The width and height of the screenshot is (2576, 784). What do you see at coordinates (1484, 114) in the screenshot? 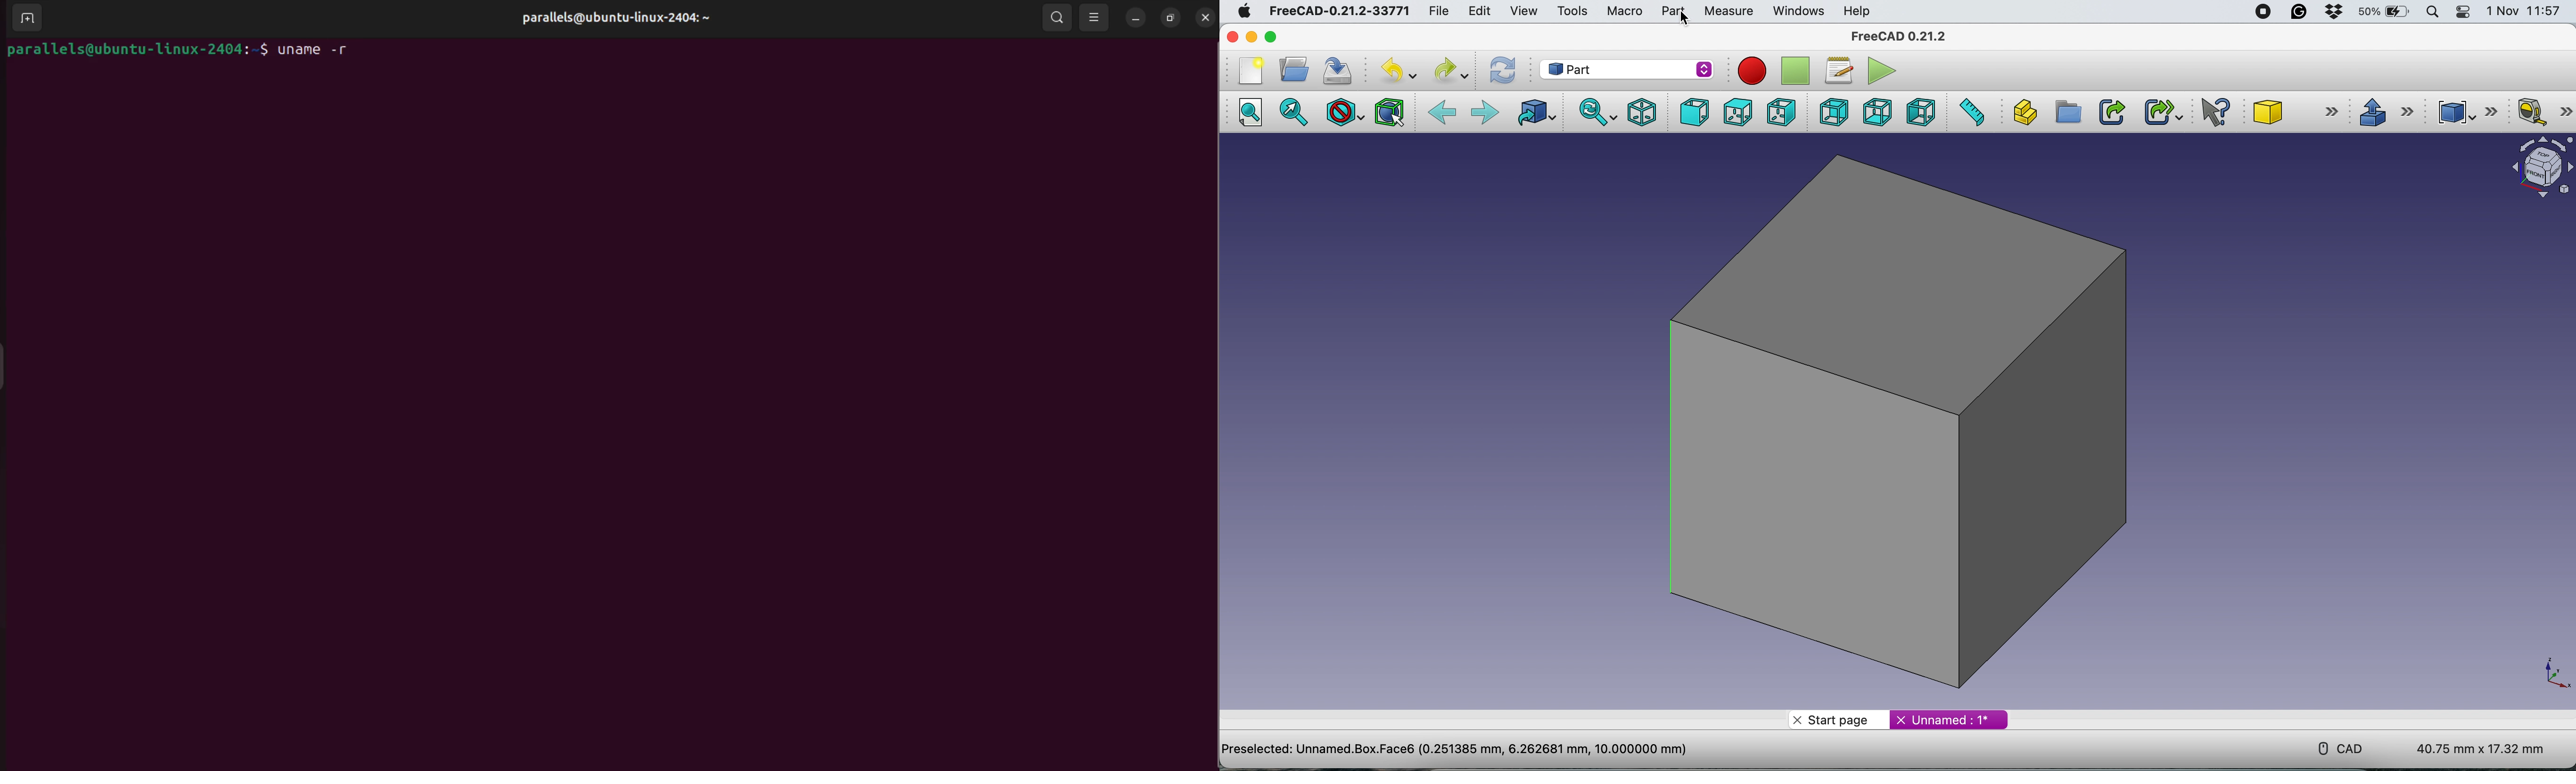
I see `forward` at bounding box center [1484, 114].